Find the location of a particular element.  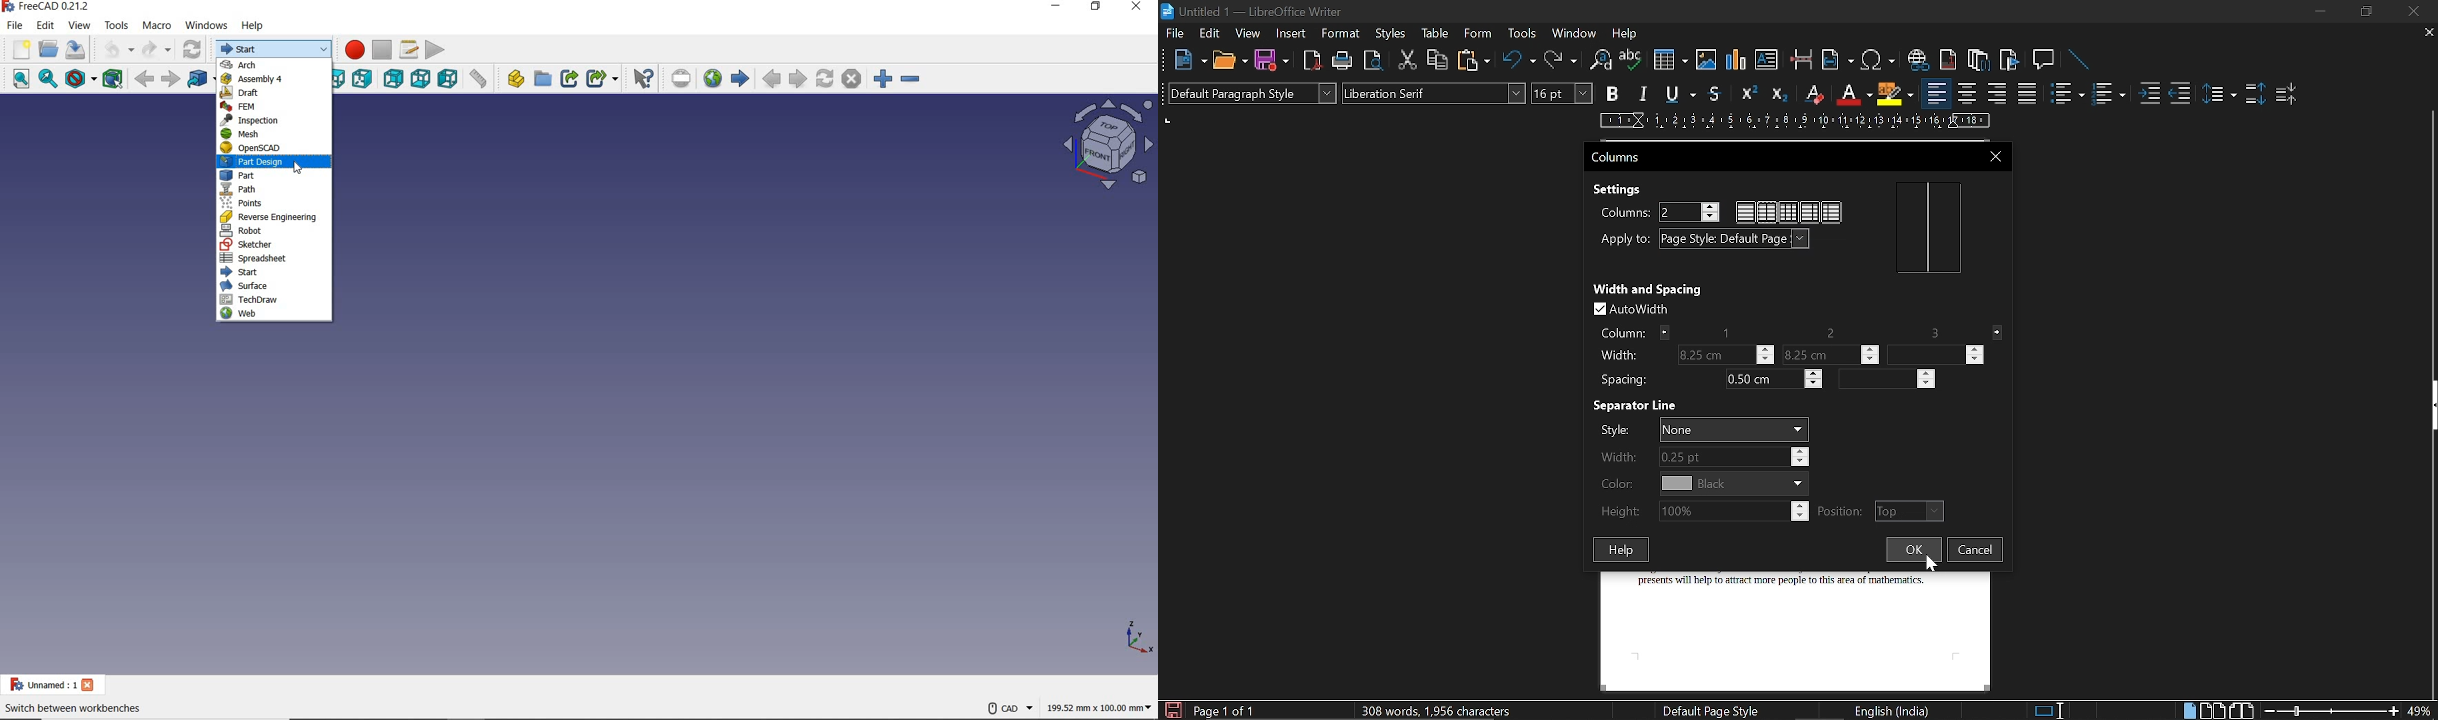

Columns is located at coordinates (1624, 214).